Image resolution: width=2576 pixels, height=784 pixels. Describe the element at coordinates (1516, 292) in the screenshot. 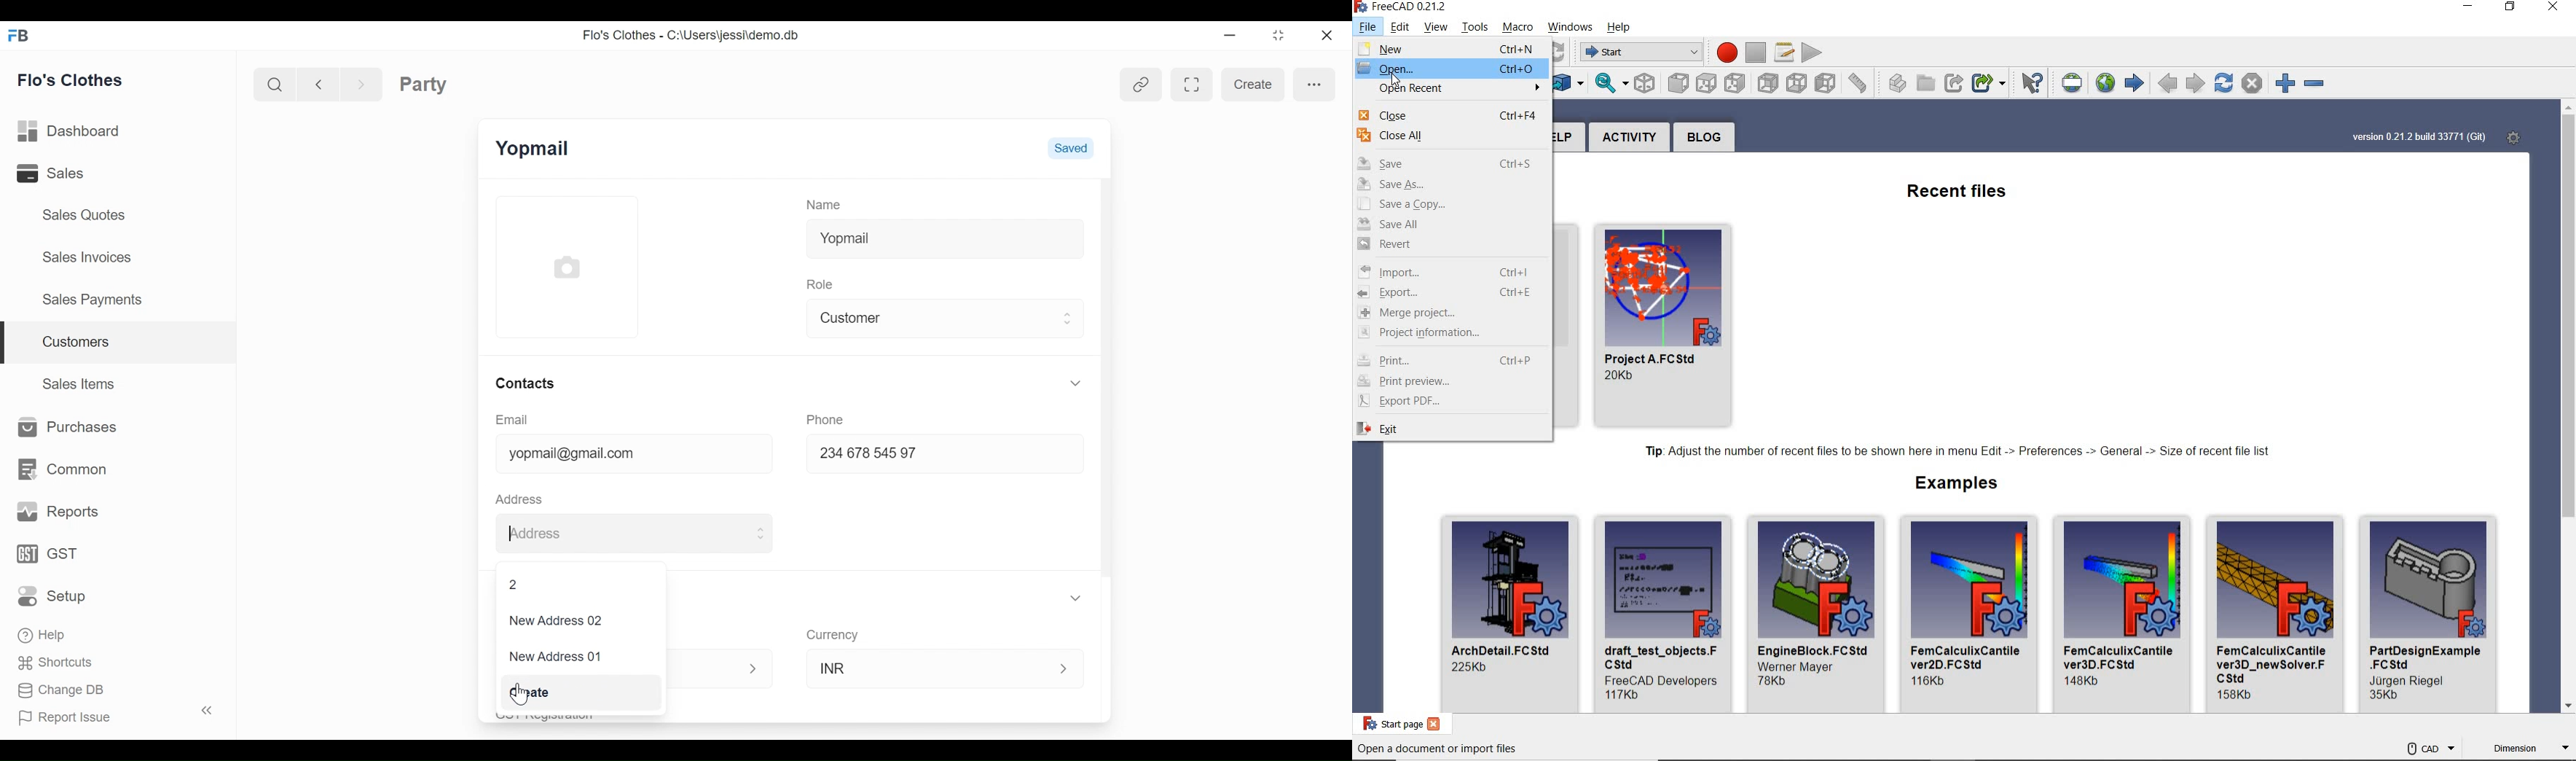

I see `Ctri+E` at that location.